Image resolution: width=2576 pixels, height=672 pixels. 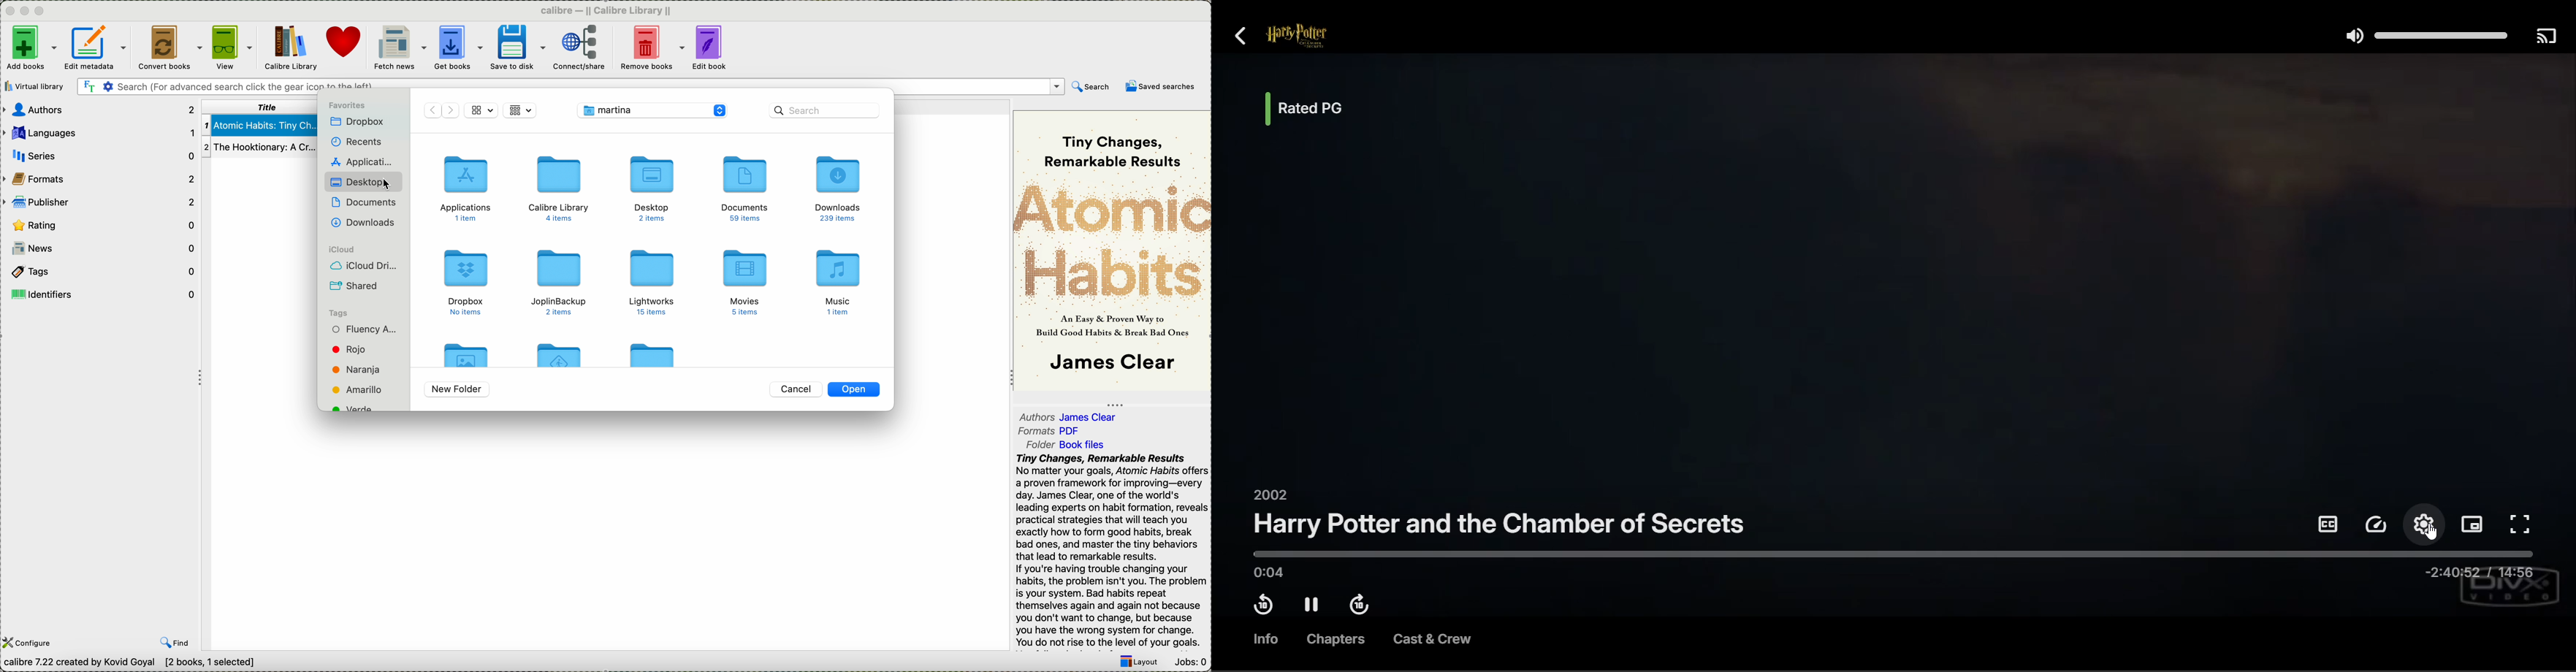 What do you see at coordinates (354, 407) in the screenshot?
I see `tag` at bounding box center [354, 407].